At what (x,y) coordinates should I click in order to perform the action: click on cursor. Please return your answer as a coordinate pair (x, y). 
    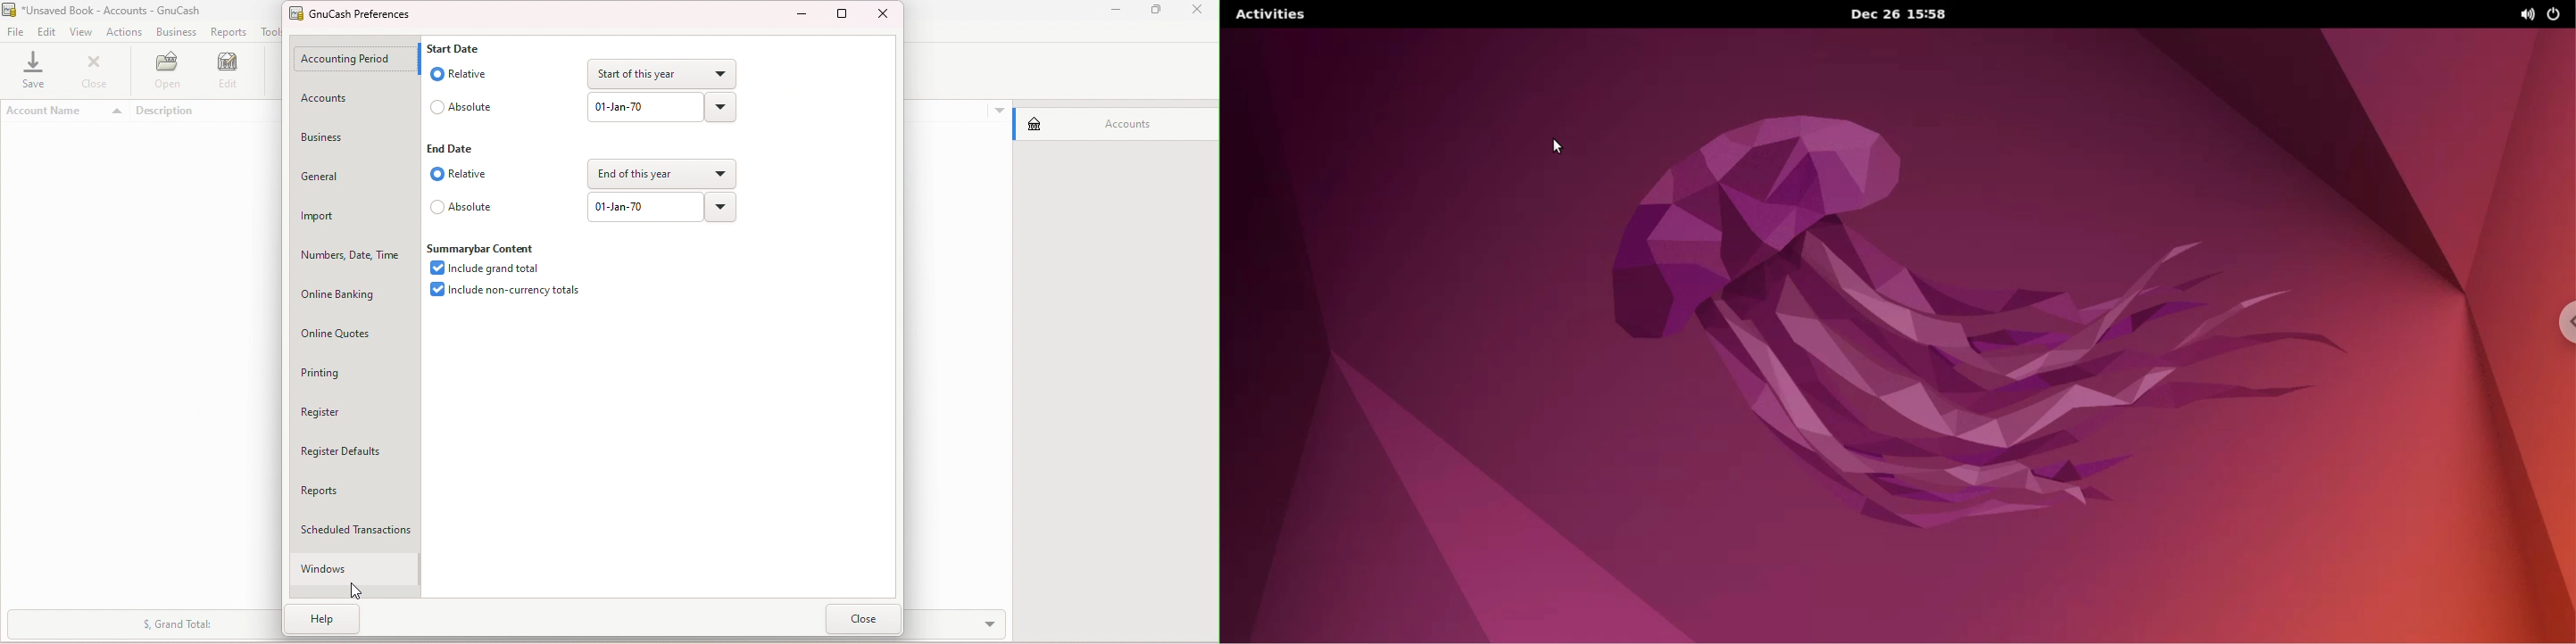
    Looking at the image, I should click on (353, 589).